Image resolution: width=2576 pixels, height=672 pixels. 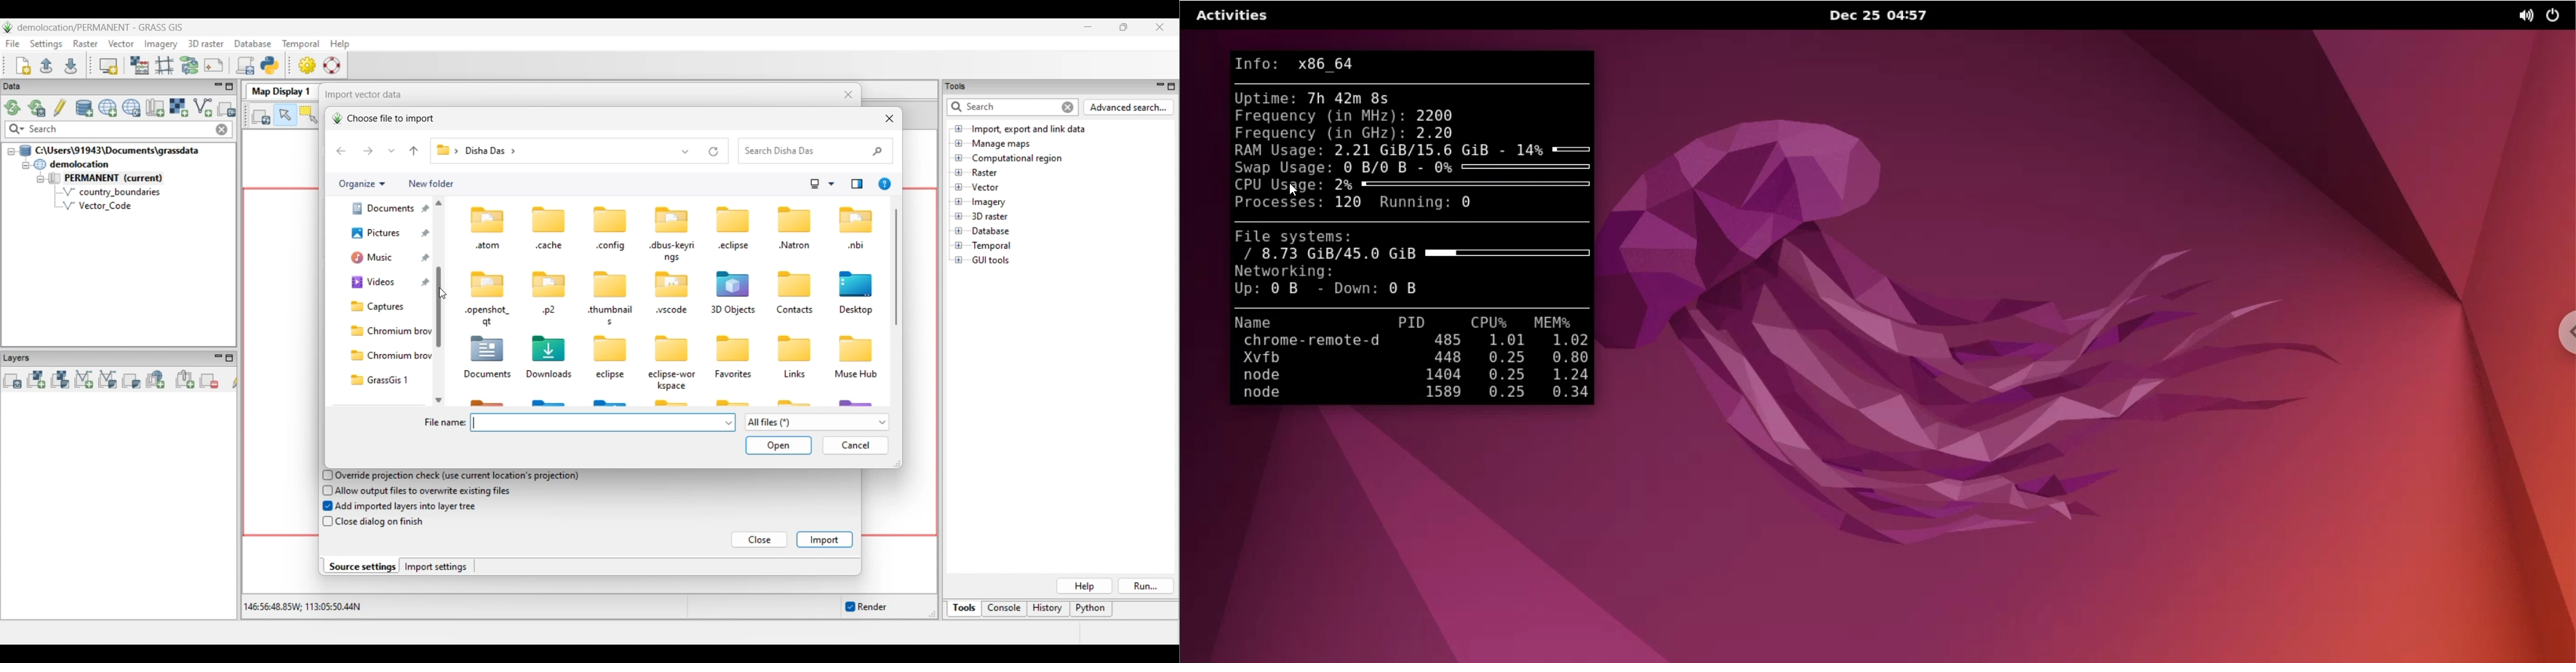 What do you see at coordinates (488, 316) in the screenshot?
I see `-openshot_
at` at bounding box center [488, 316].